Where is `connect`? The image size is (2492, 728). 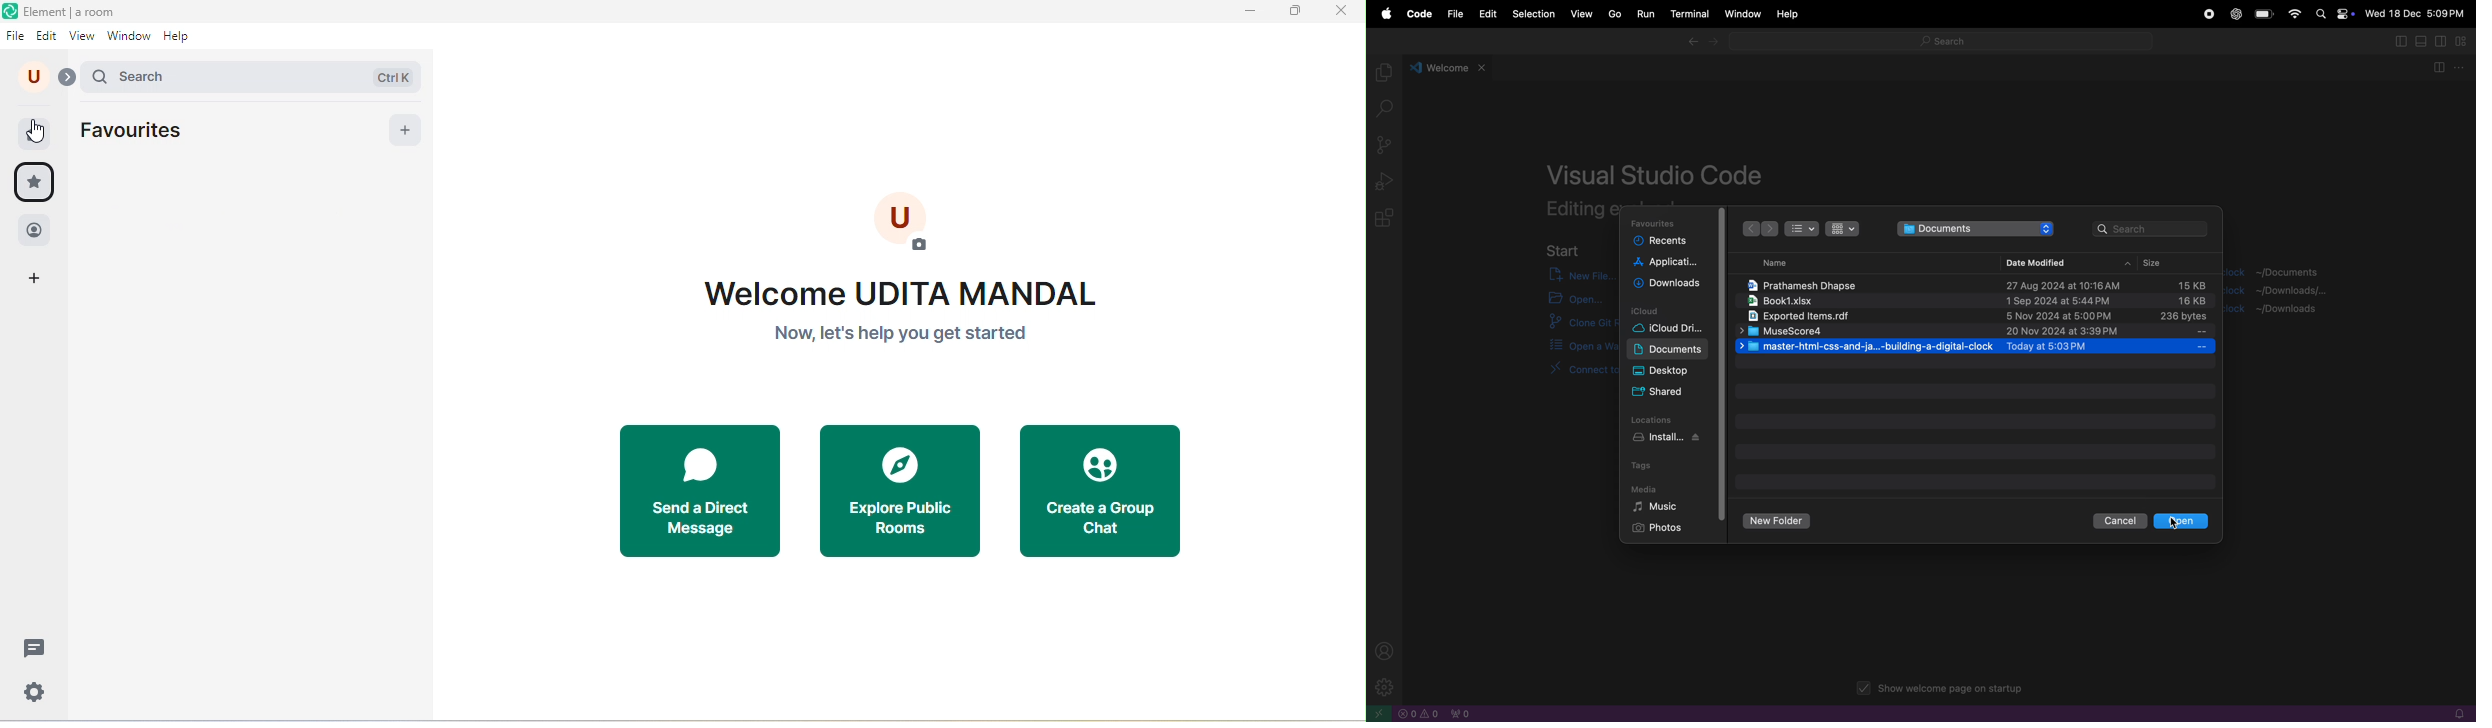
connect is located at coordinates (1565, 375).